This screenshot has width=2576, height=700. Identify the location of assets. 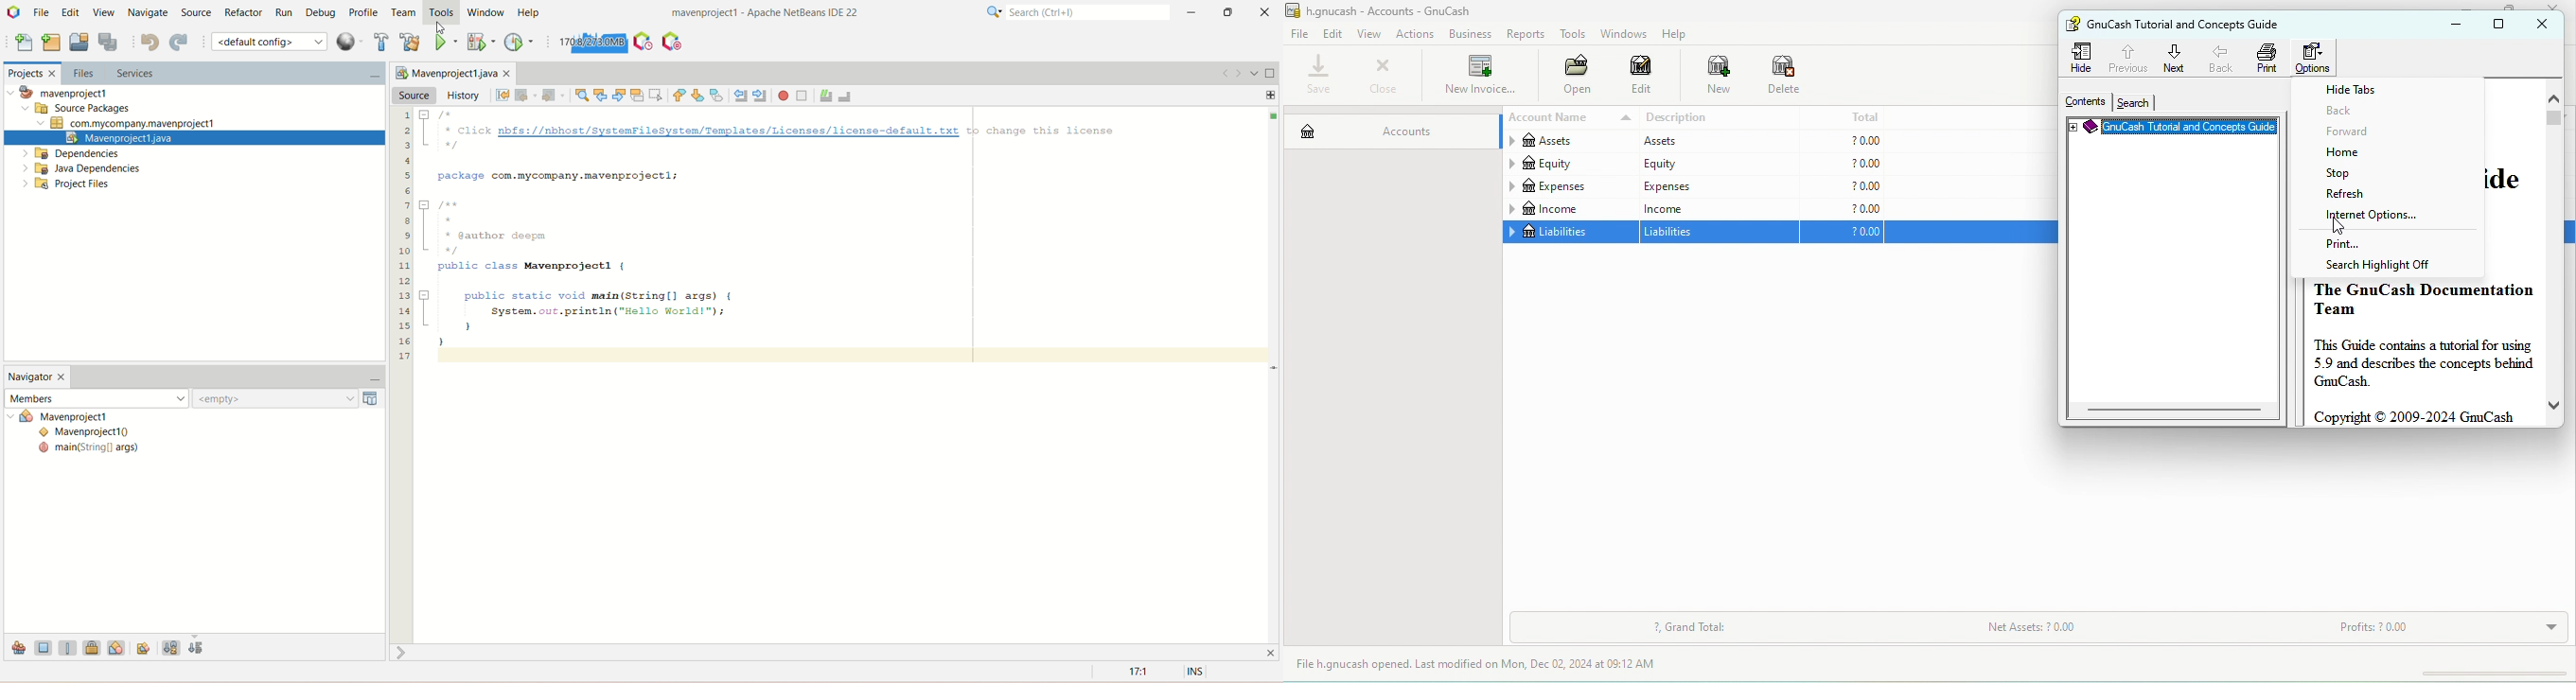
(1715, 142).